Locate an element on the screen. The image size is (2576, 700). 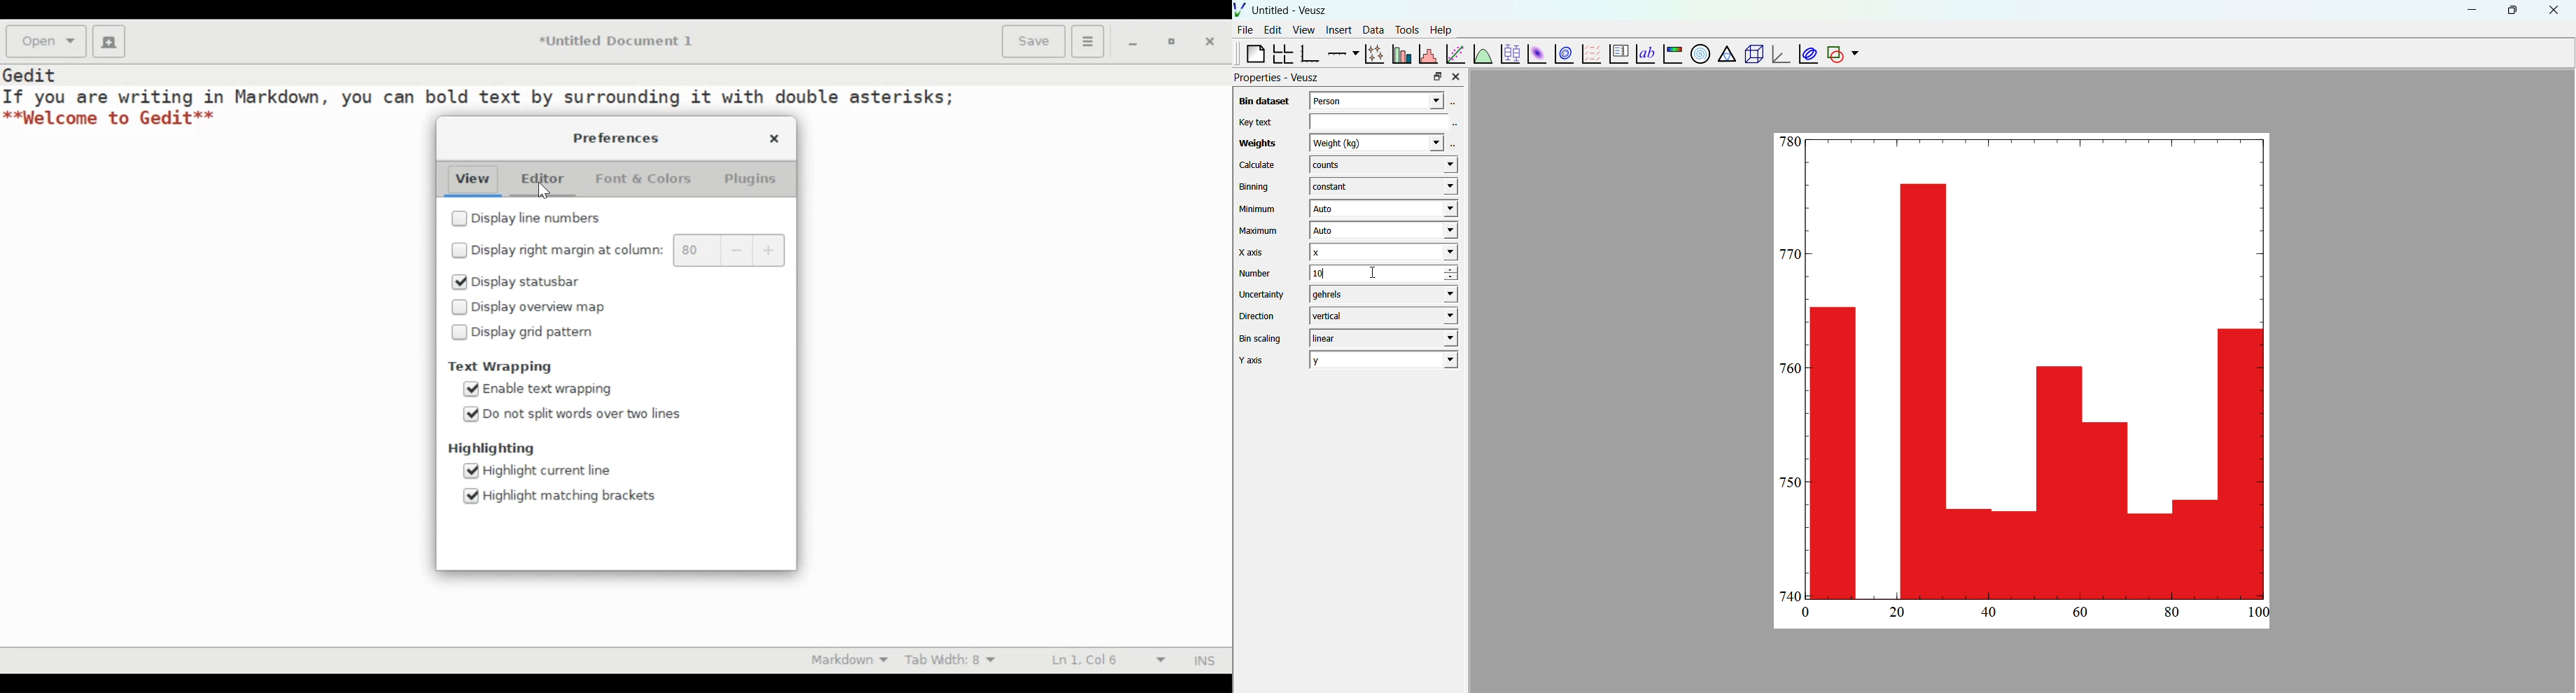
Checked Checkbox is located at coordinates (472, 471).